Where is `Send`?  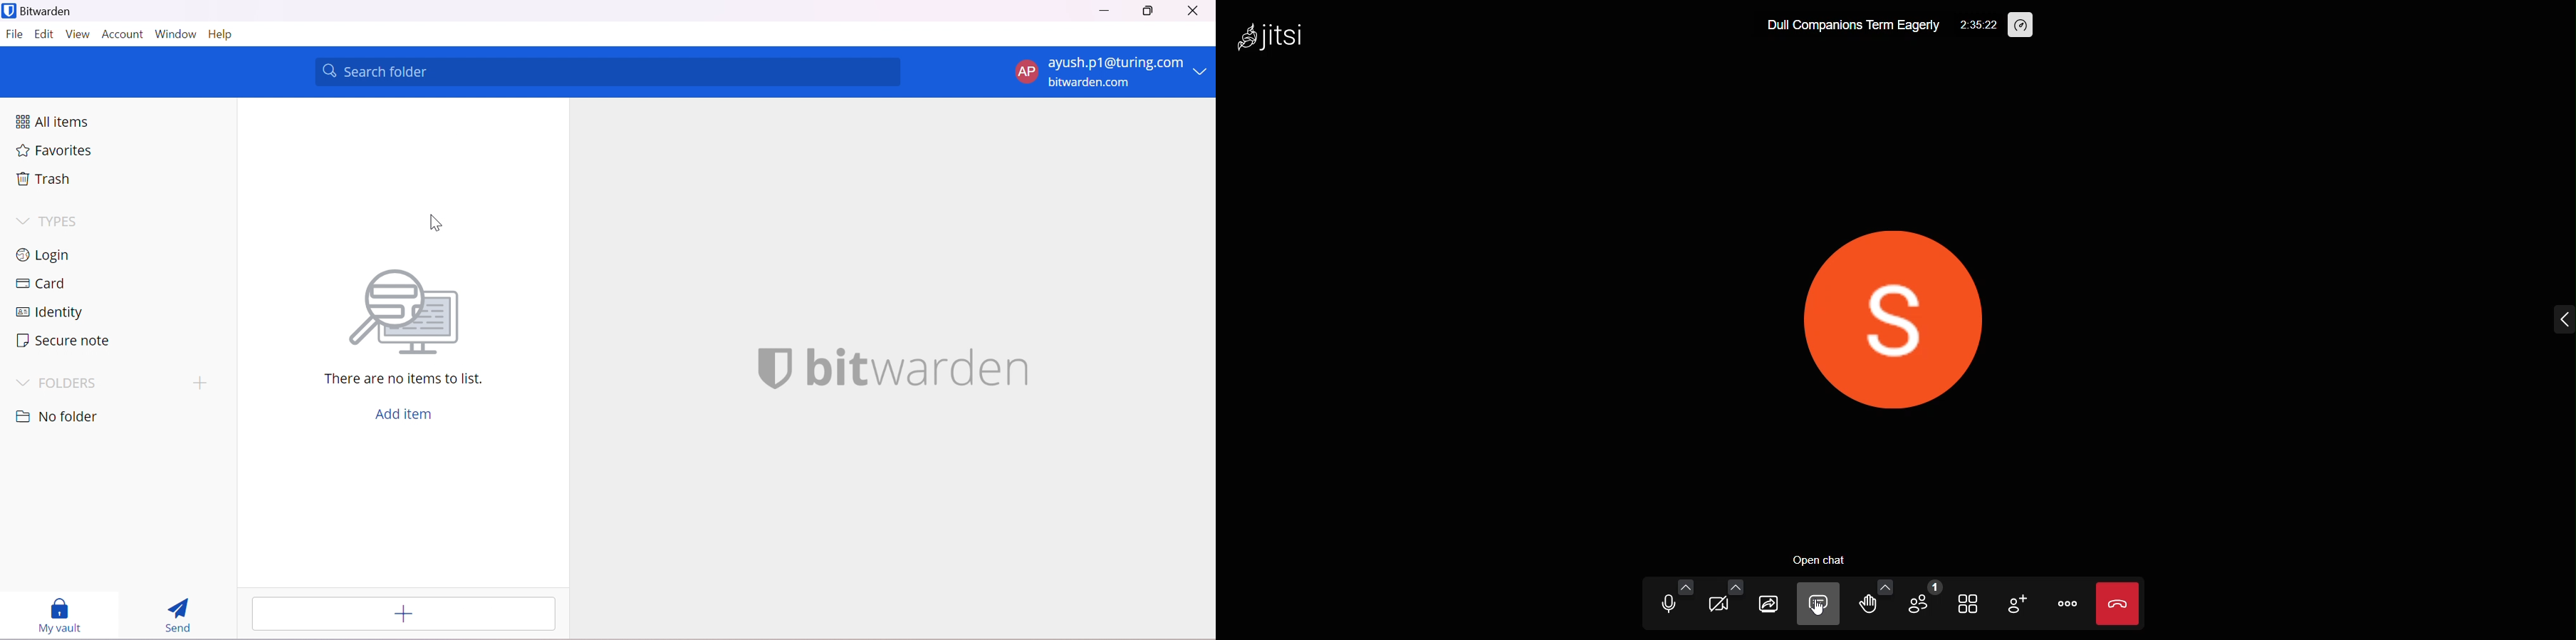 Send is located at coordinates (177, 615).